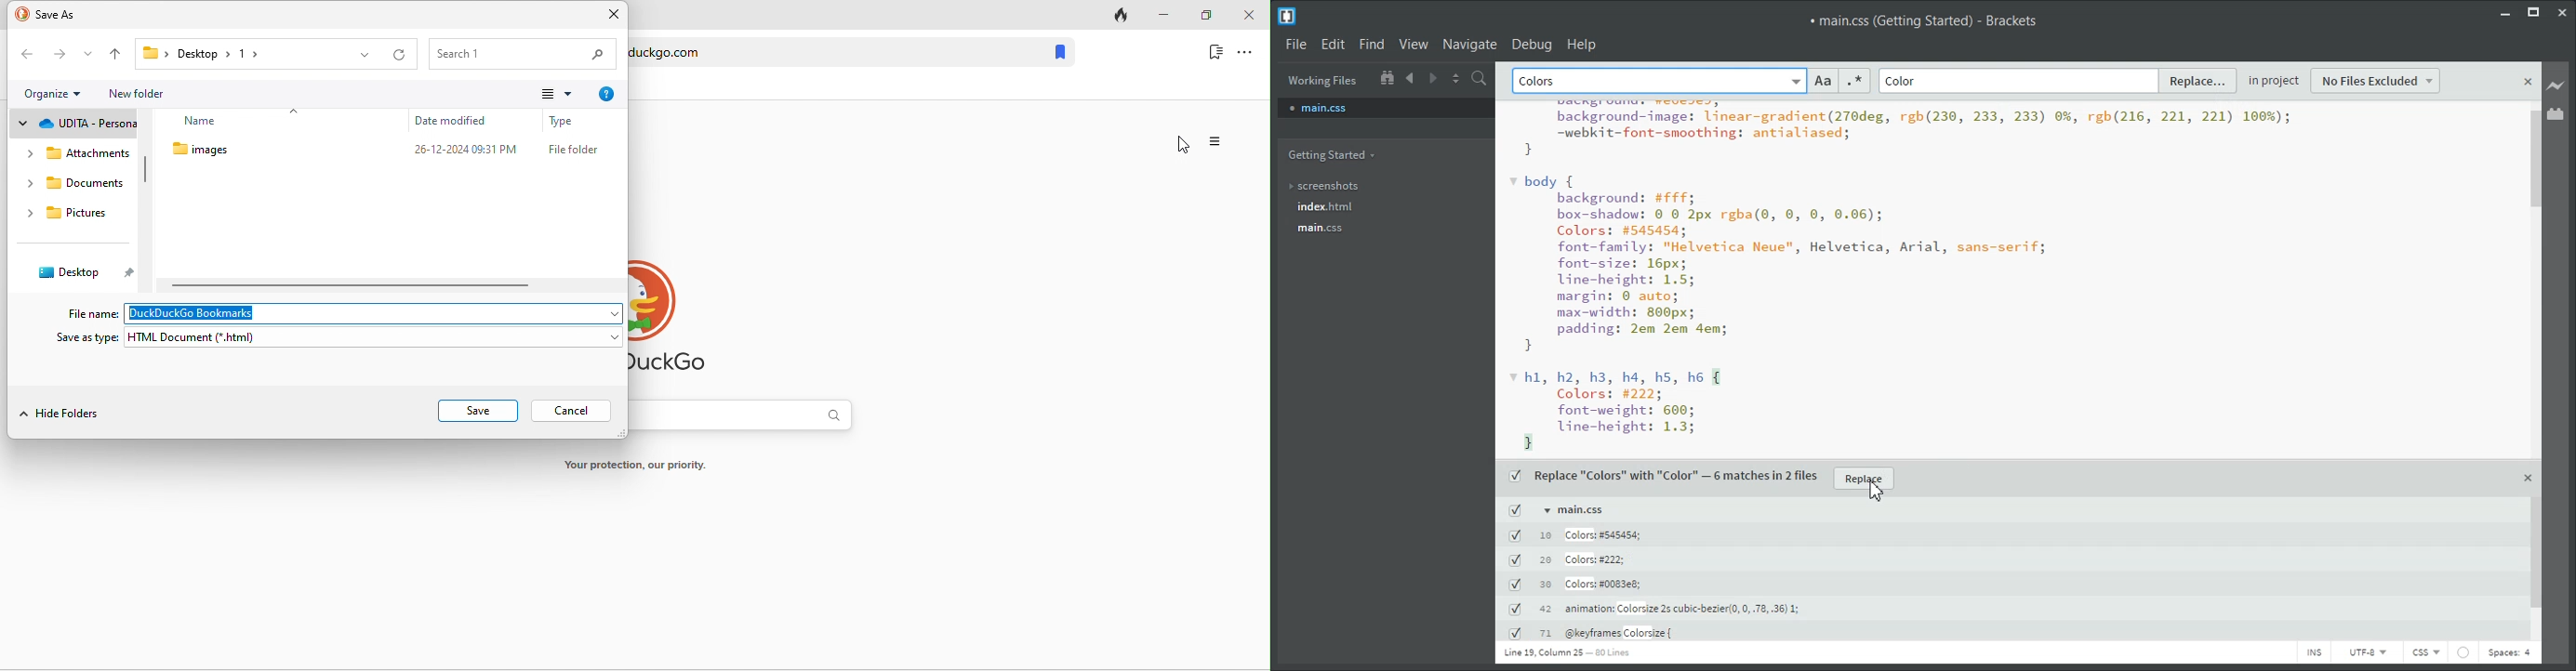 This screenshot has height=672, width=2576. I want to click on UTF-8, so click(2366, 652).